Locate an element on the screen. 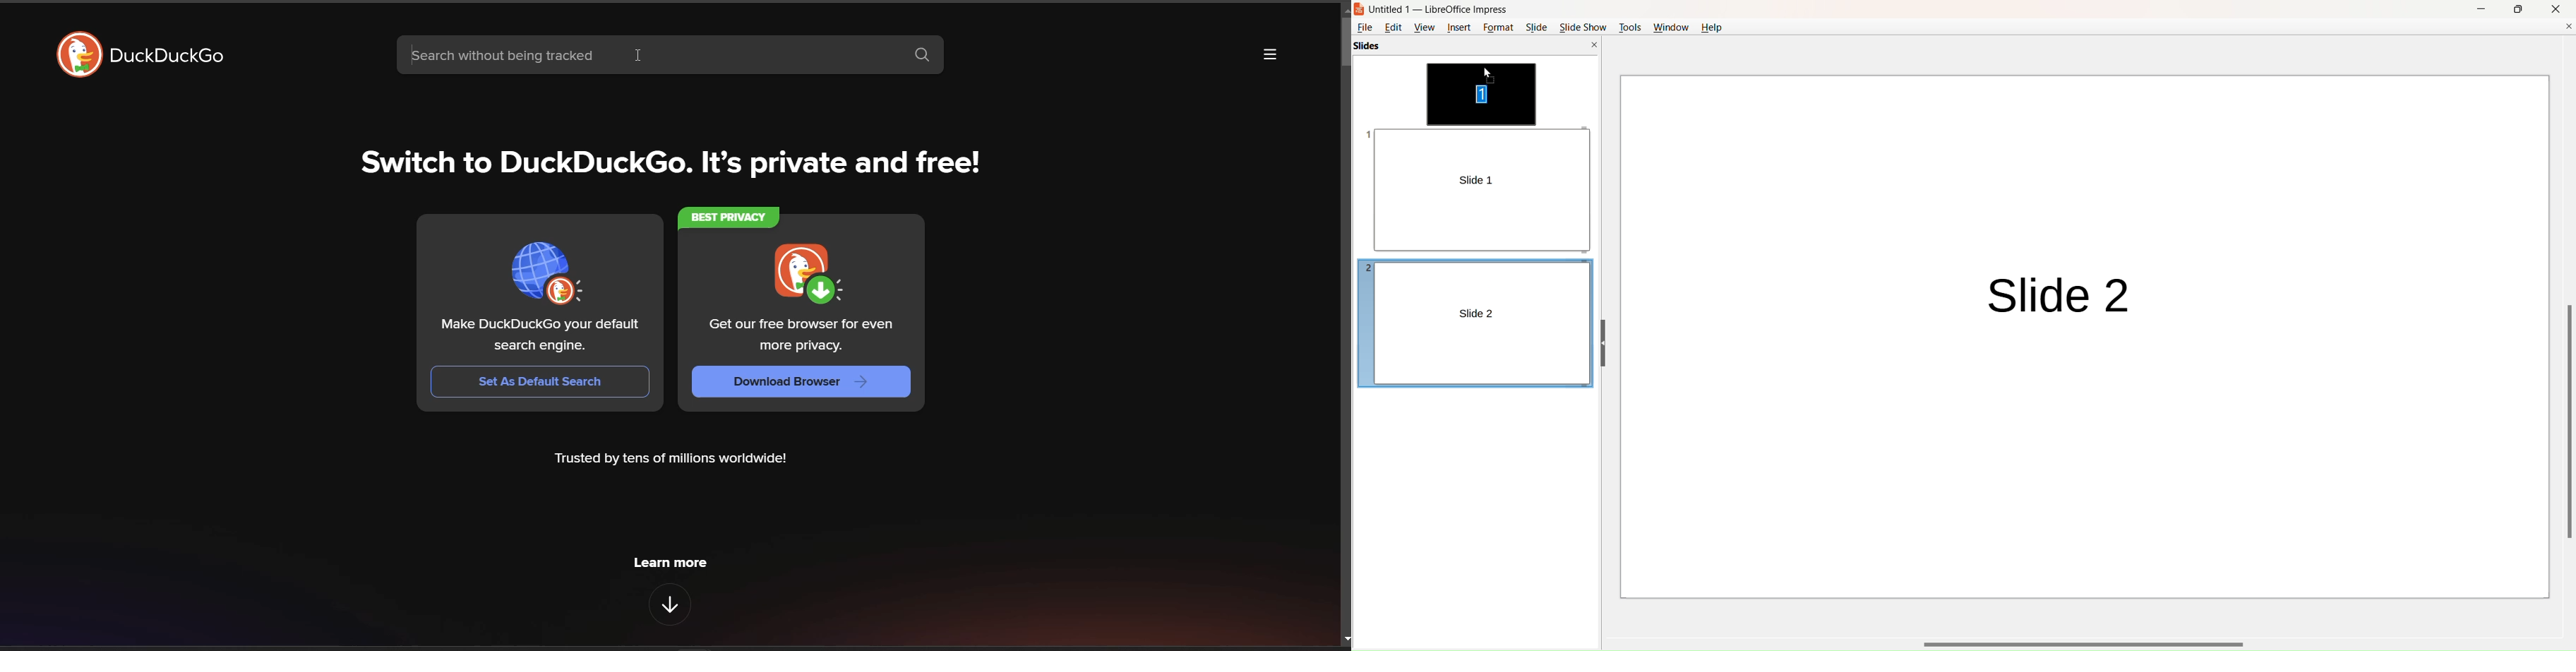 Image resolution: width=2576 pixels, height=672 pixels. features is located at coordinates (671, 604).